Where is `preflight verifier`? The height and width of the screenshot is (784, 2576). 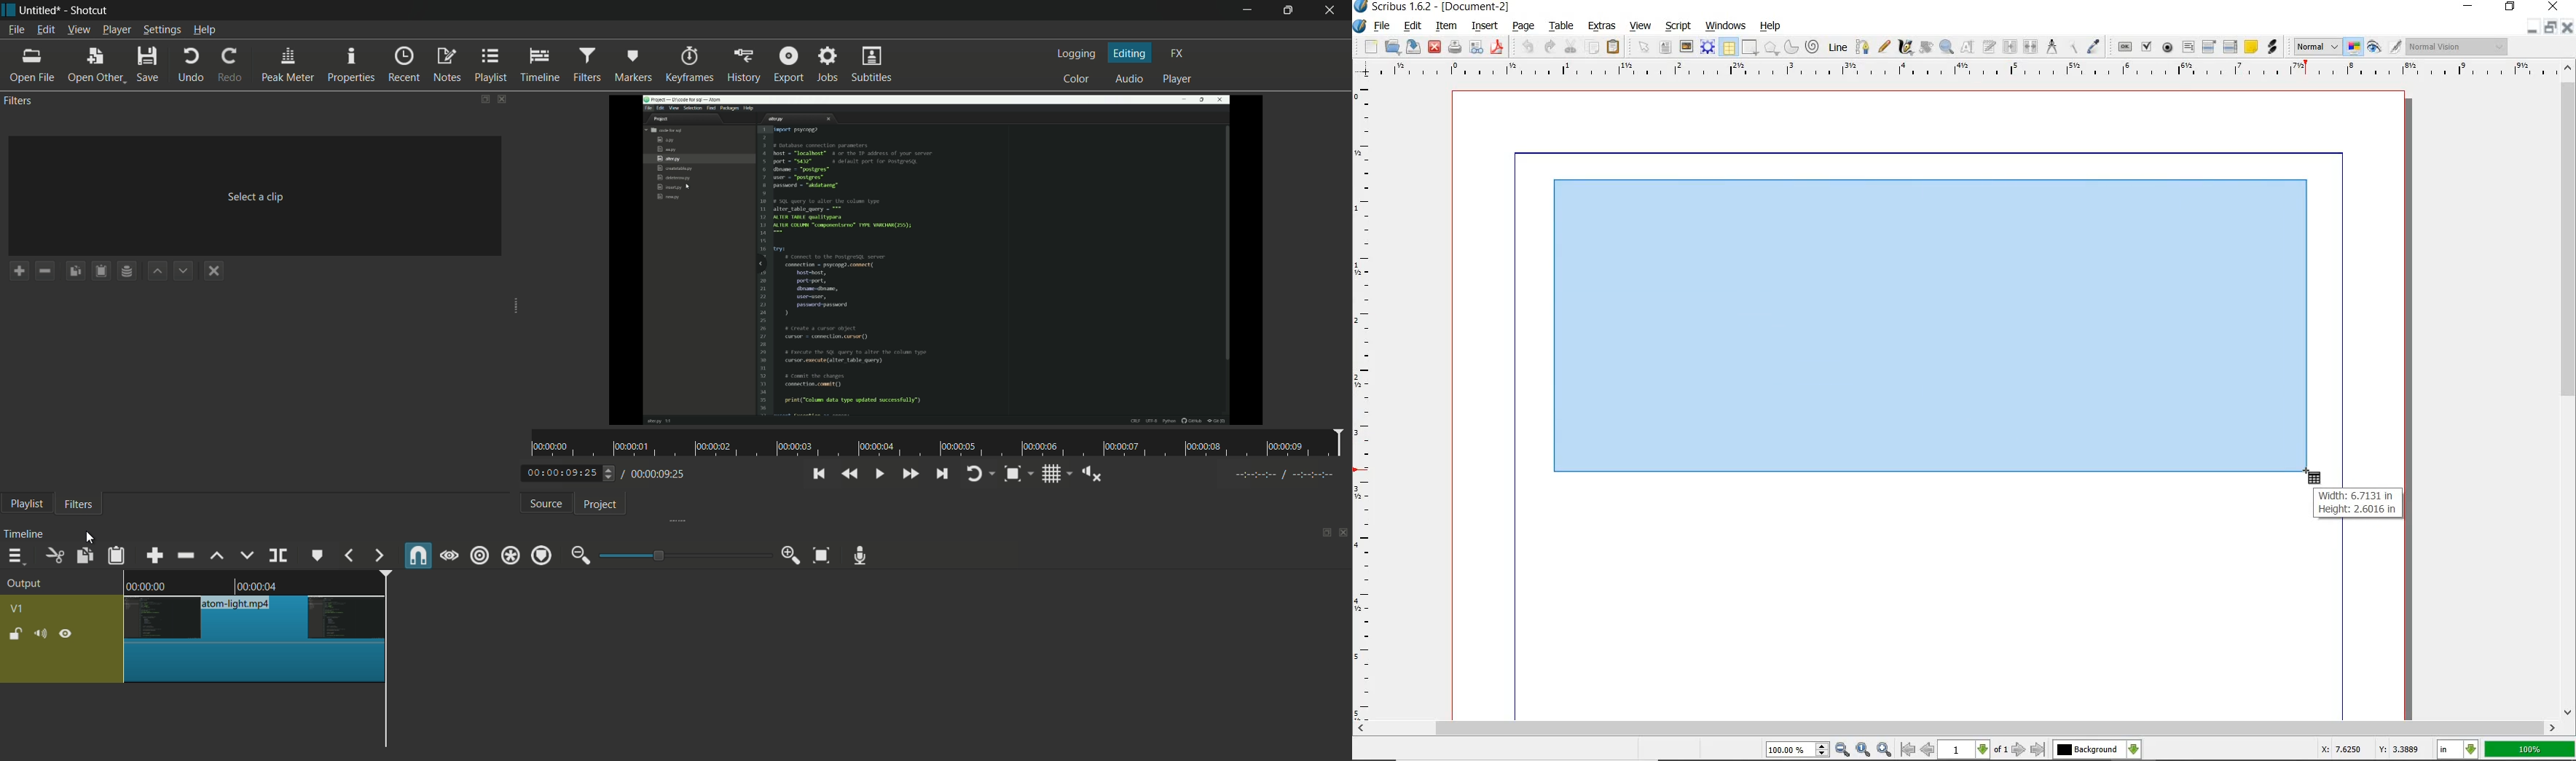
preflight verifier is located at coordinates (1477, 48).